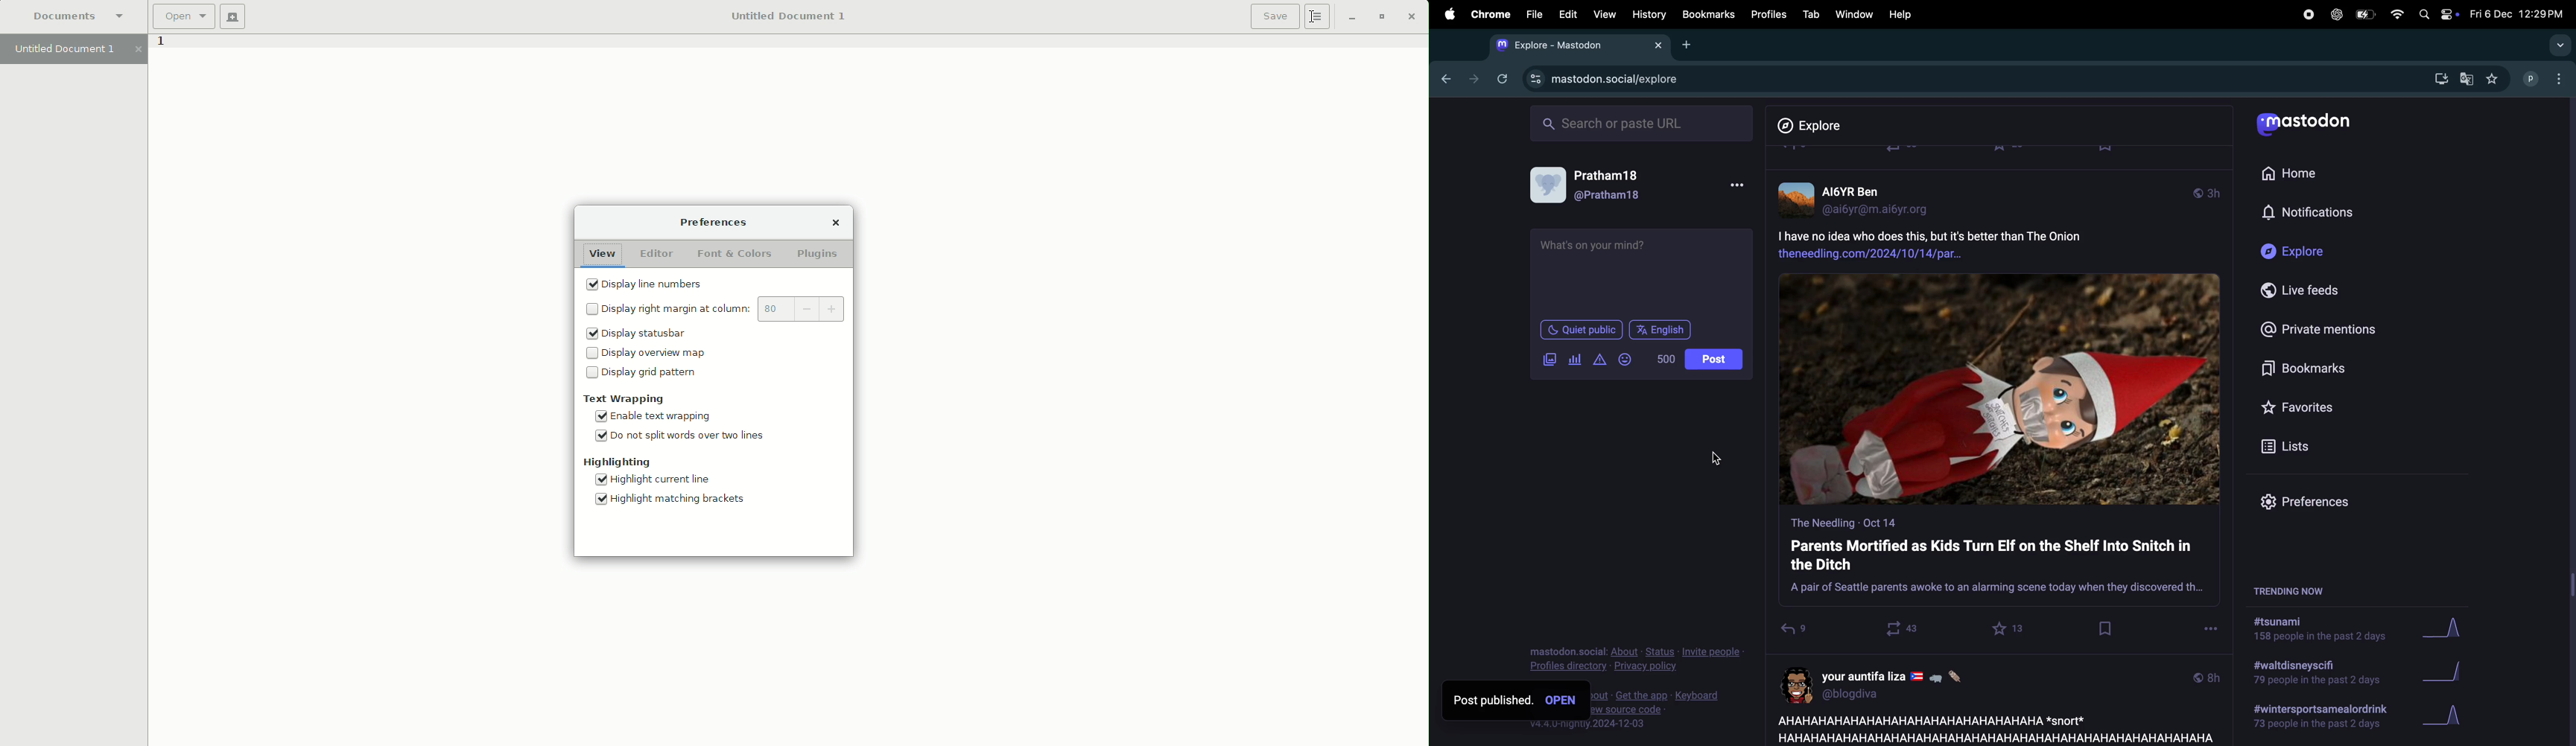 The width and height of the screenshot is (2576, 756). Describe the element at coordinates (2317, 328) in the screenshot. I see `private mentions` at that location.